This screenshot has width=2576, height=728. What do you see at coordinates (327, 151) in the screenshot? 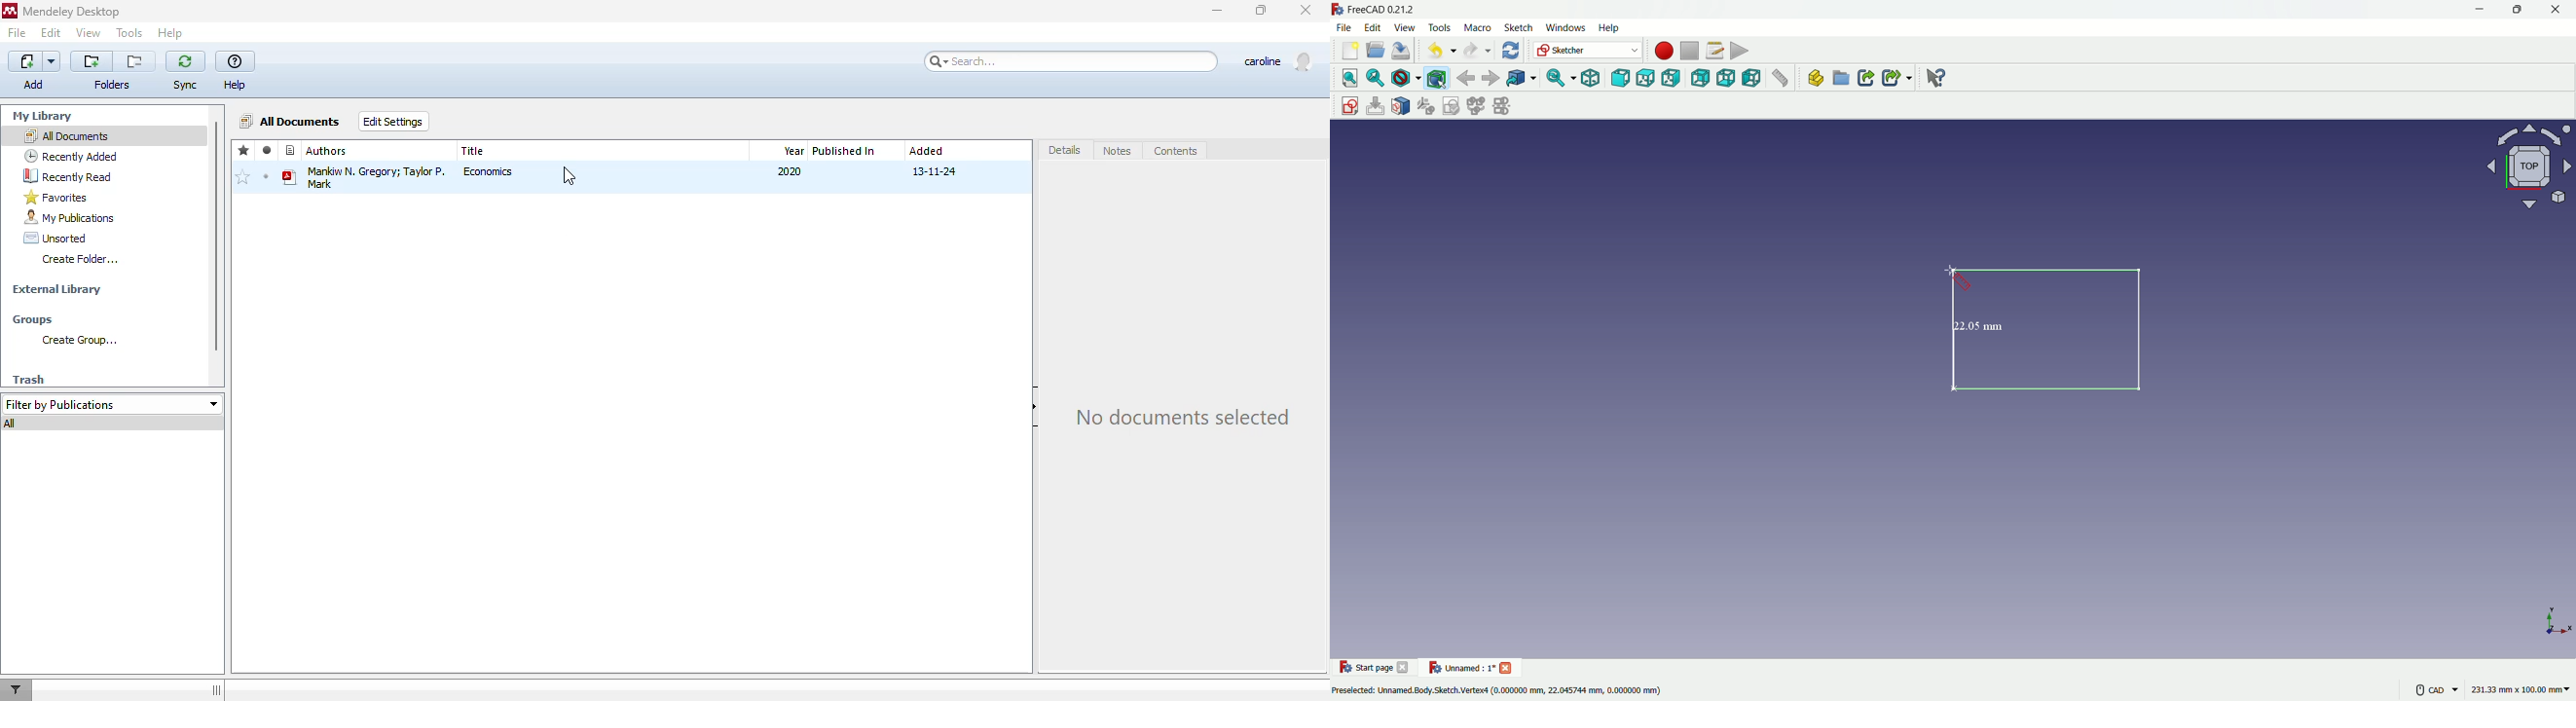
I see `authors` at bounding box center [327, 151].